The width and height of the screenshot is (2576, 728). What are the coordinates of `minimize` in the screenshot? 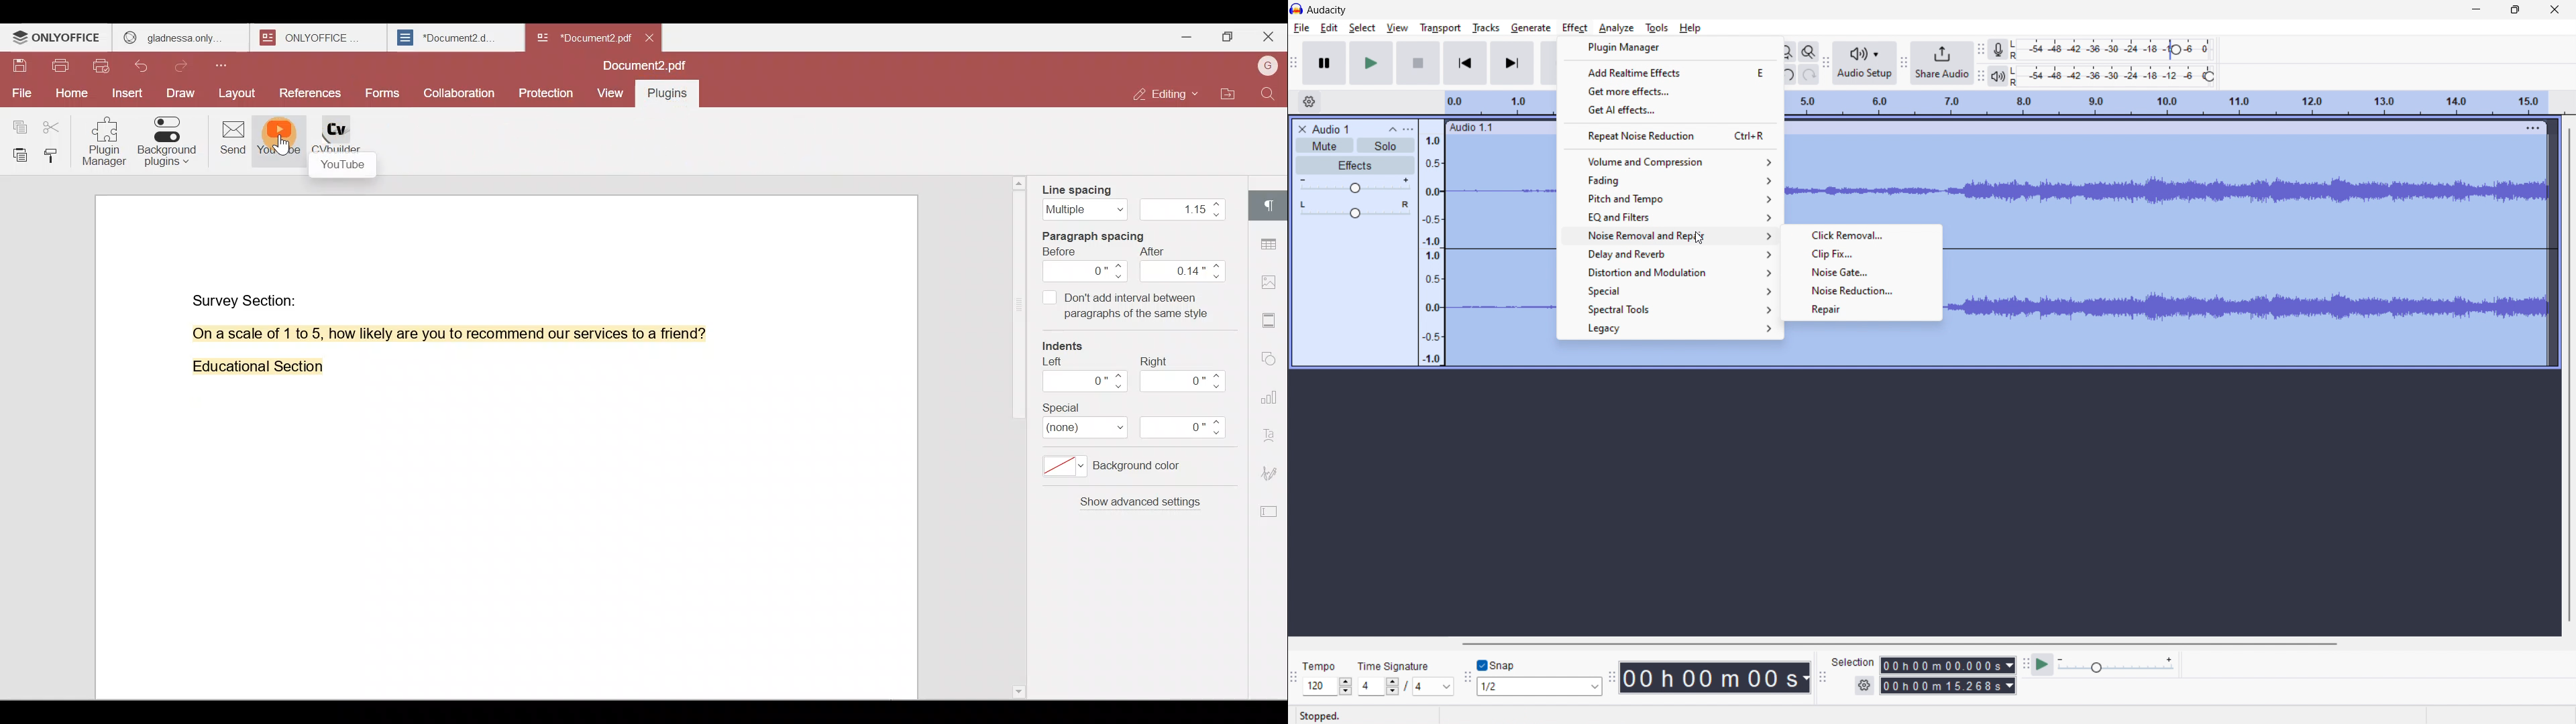 It's located at (2477, 11).